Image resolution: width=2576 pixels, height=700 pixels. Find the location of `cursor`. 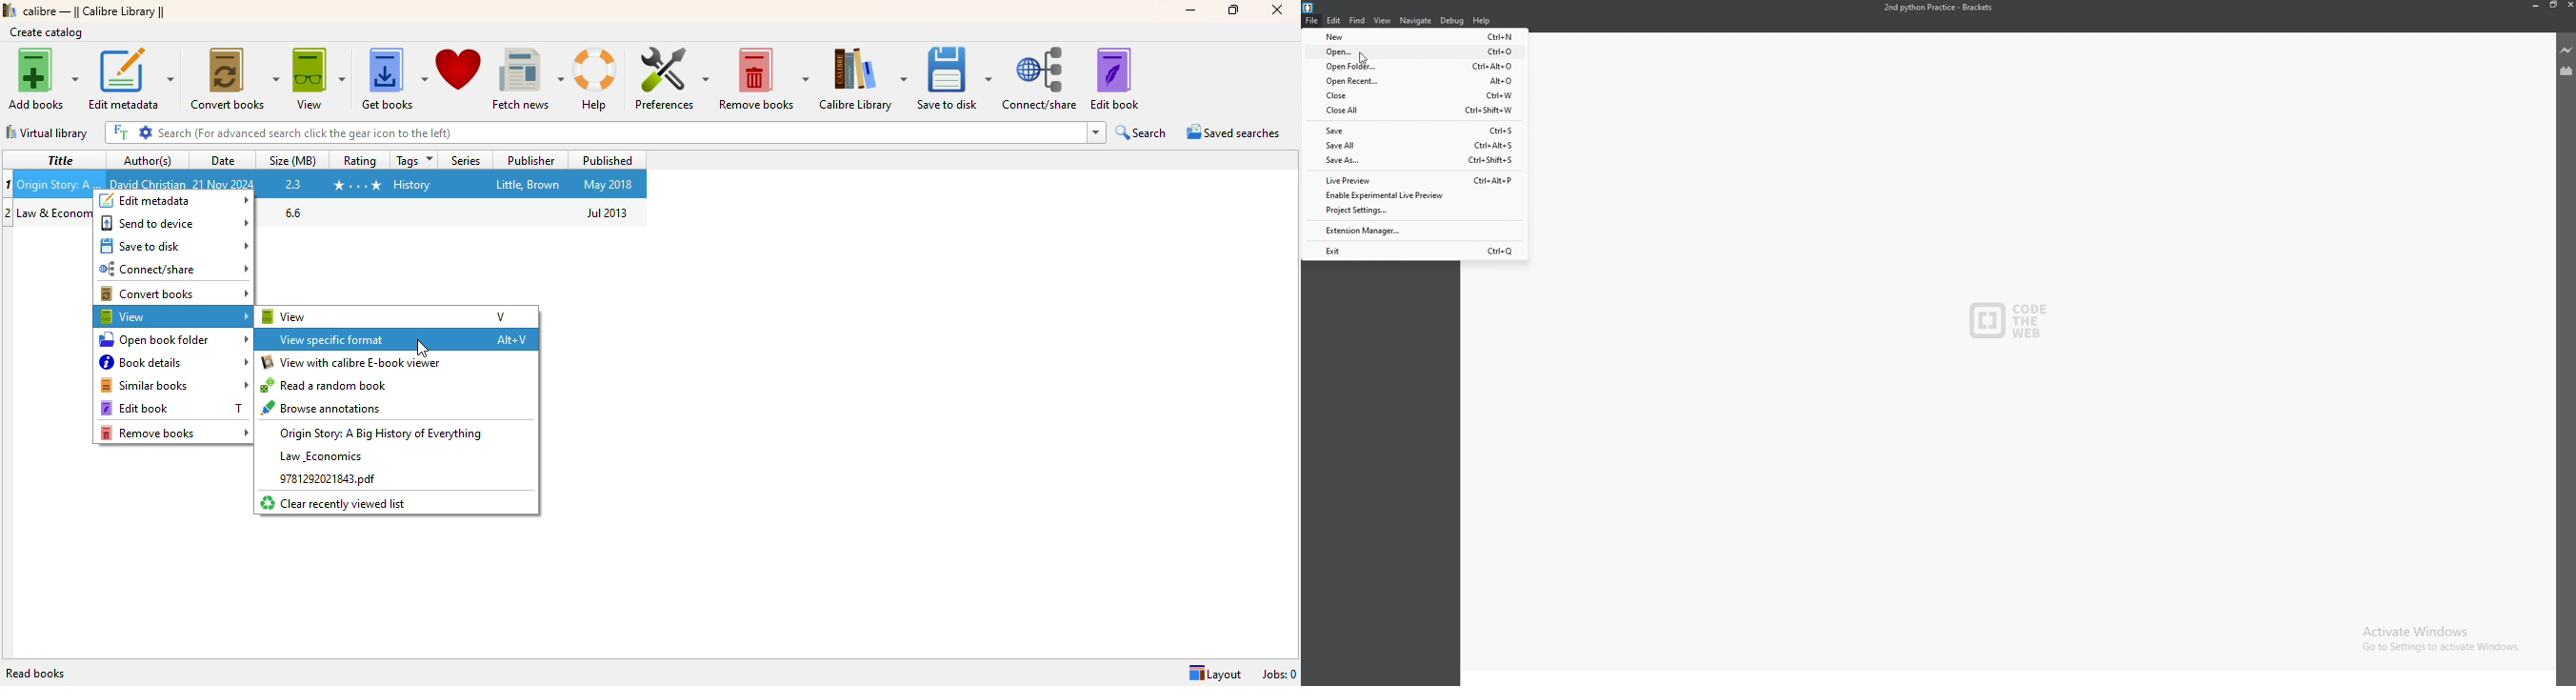

cursor is located at coordinates (422, 350).